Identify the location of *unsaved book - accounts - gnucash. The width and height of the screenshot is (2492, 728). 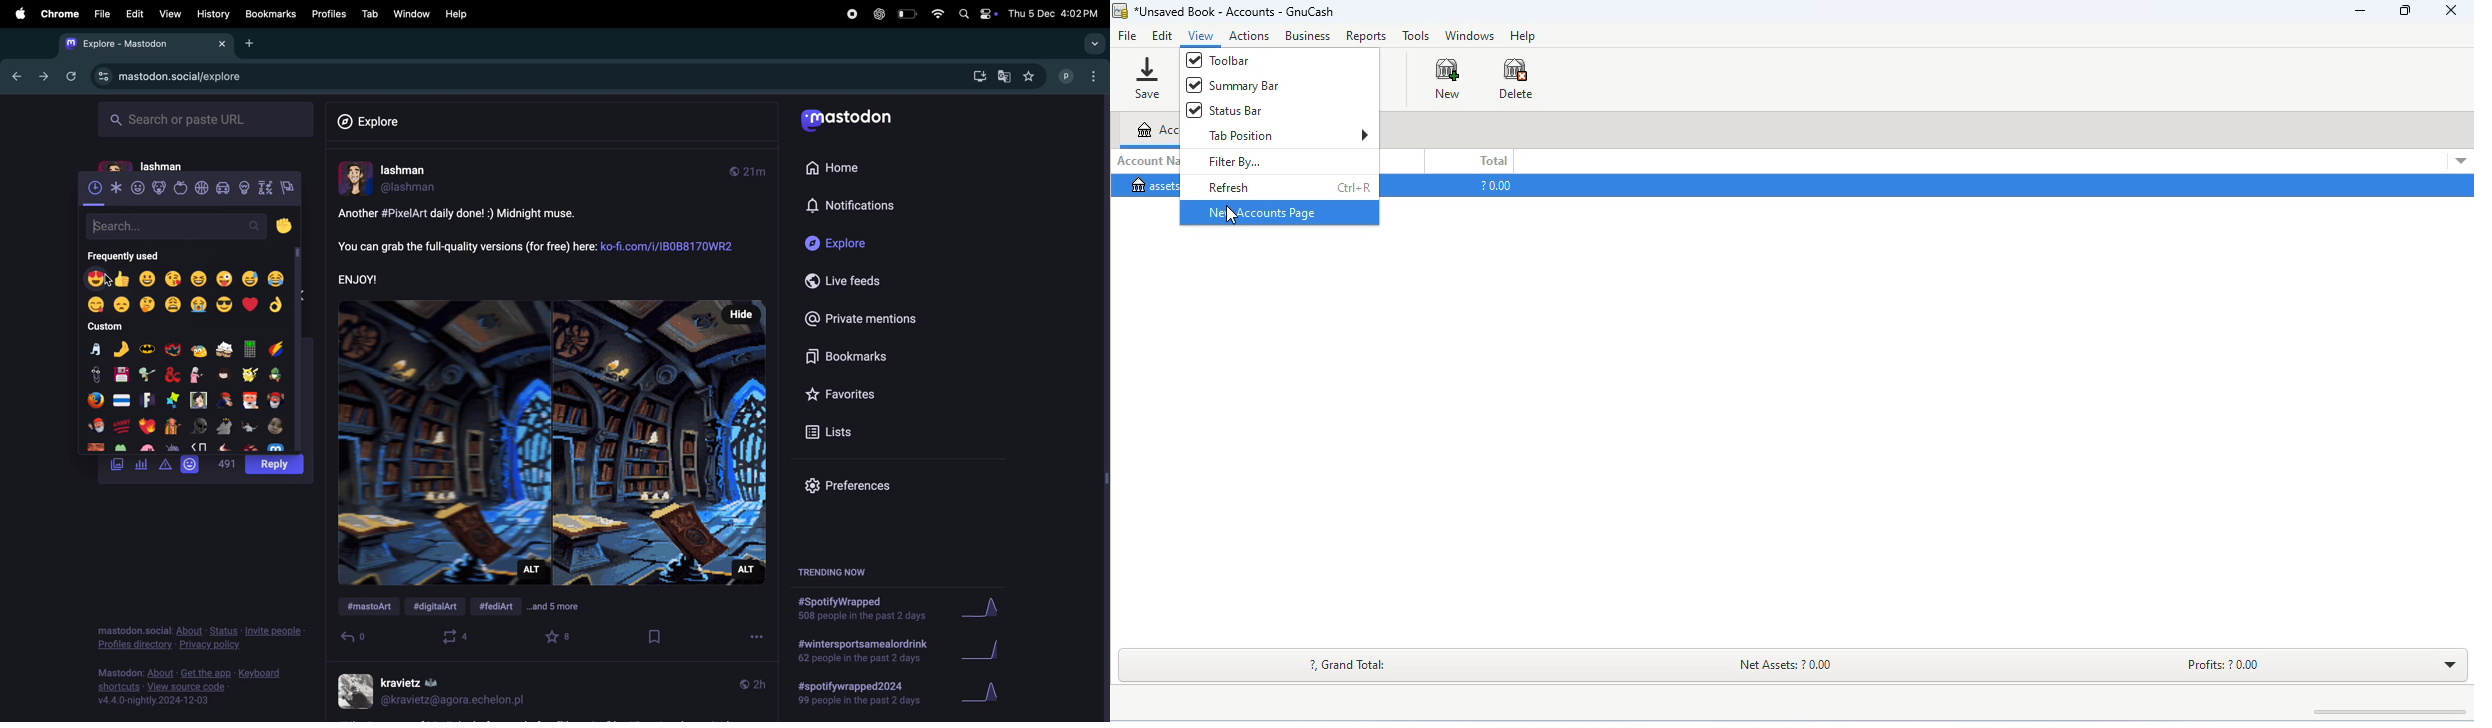
(1239, 12).